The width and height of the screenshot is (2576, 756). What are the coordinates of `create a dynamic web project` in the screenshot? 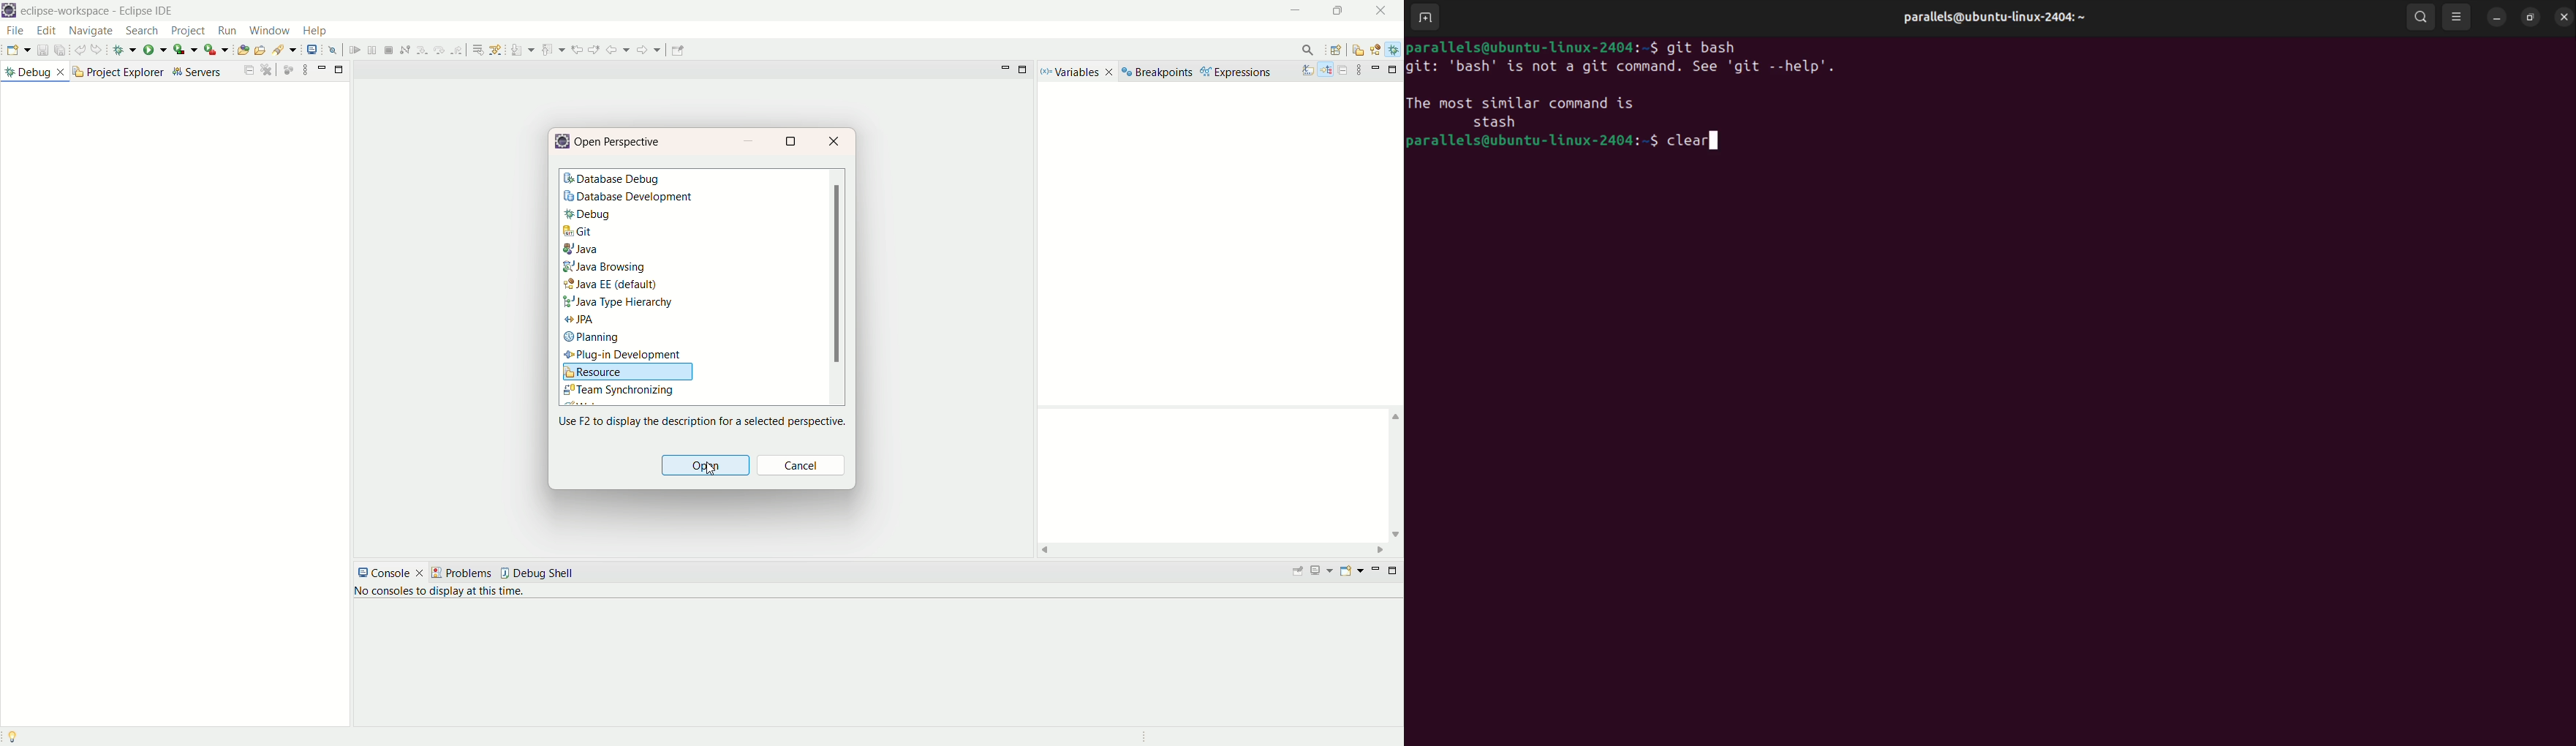 It's located at (249, 51).